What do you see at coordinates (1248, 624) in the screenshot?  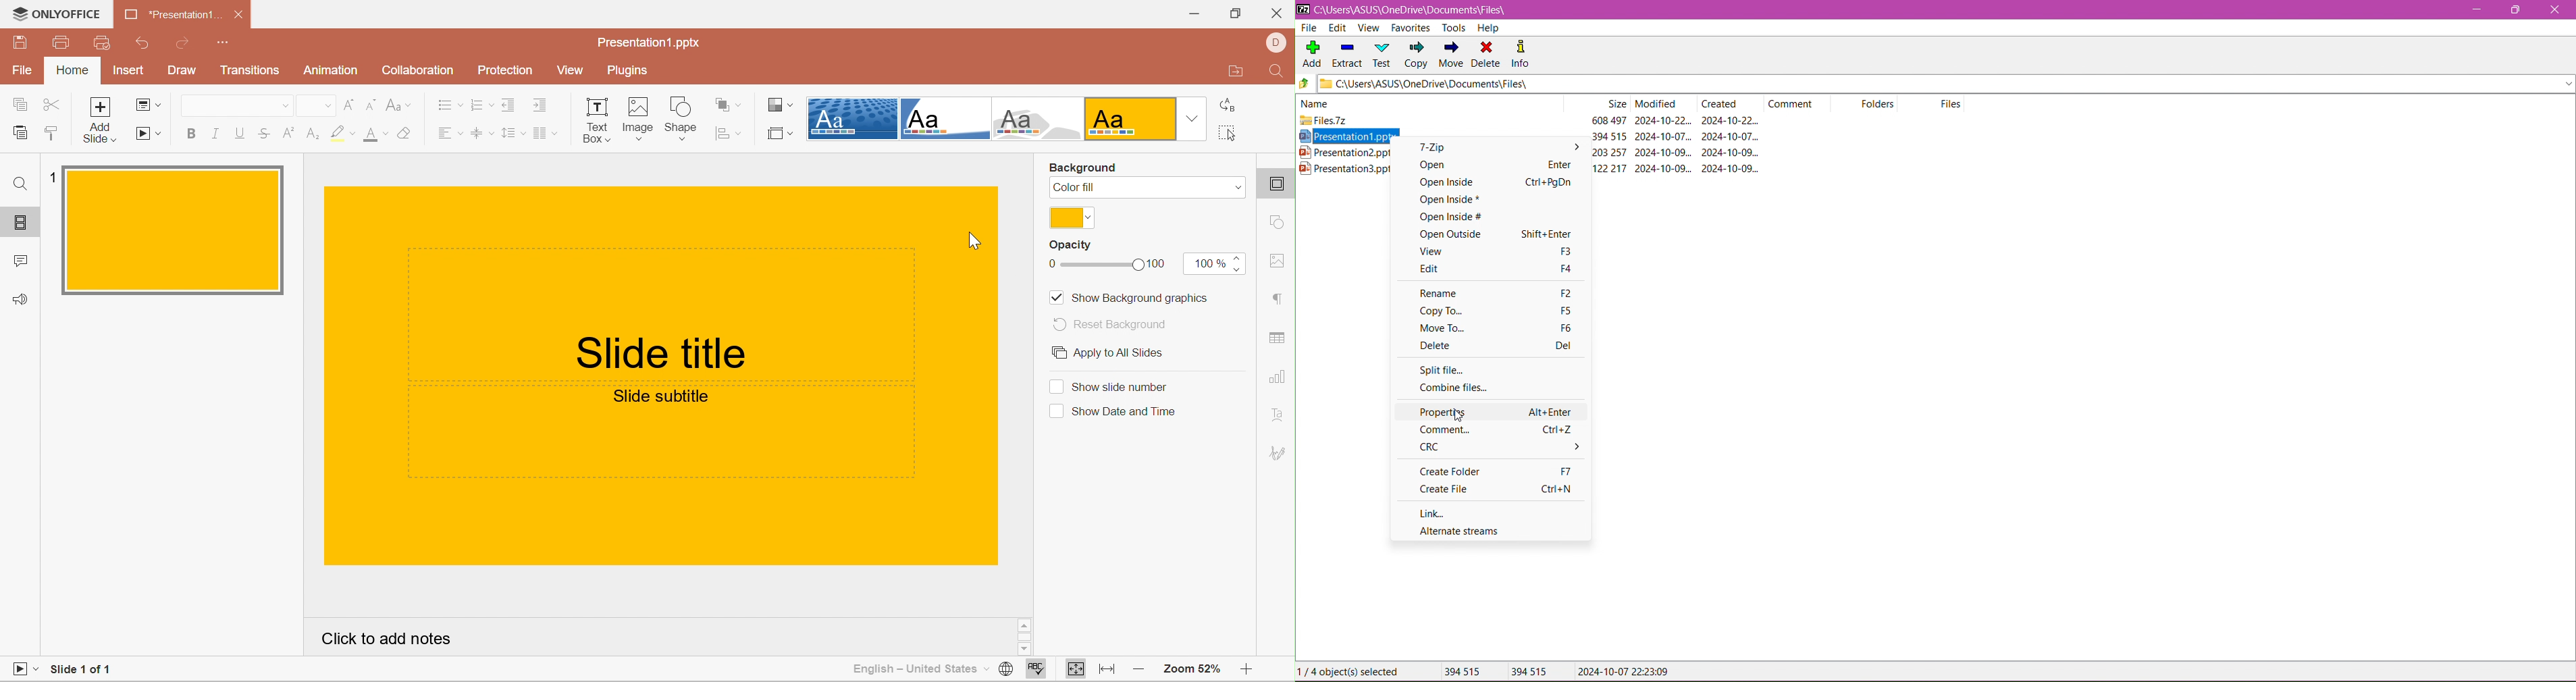 I see `Scroll Up` at bounding box center [1248, 624].